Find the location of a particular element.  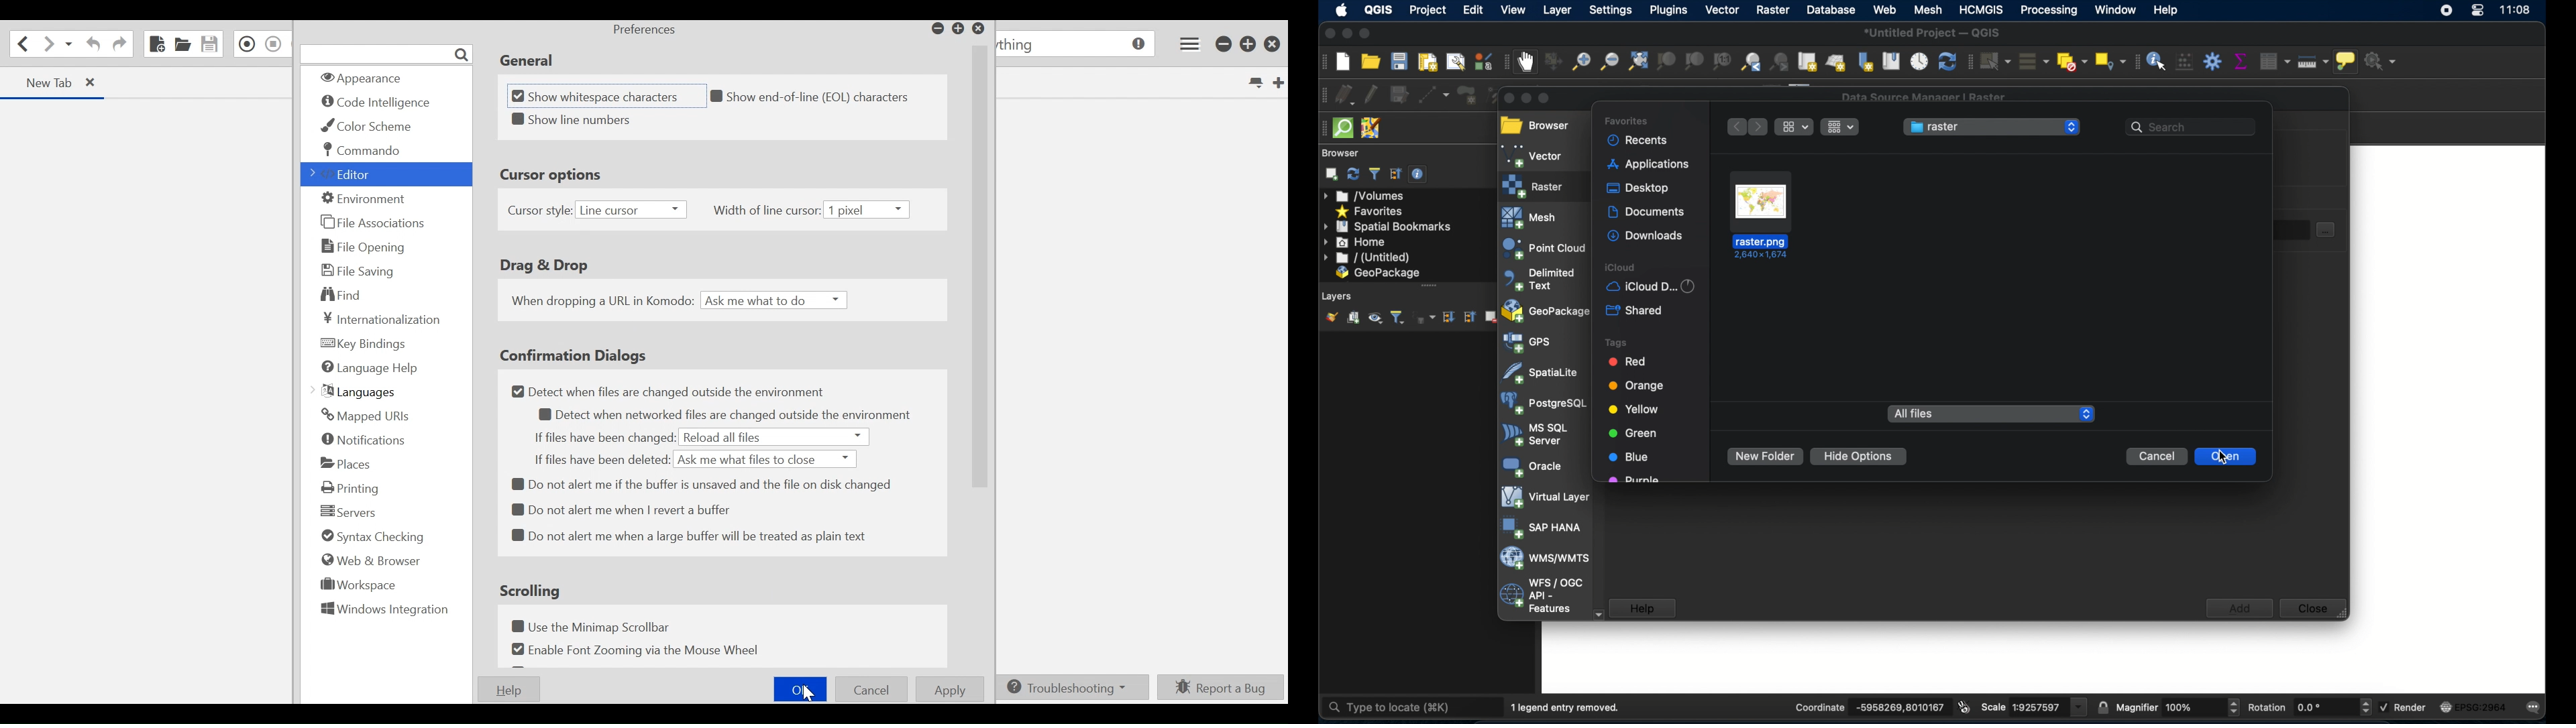

hide options is located at coordinates (1858, 455).